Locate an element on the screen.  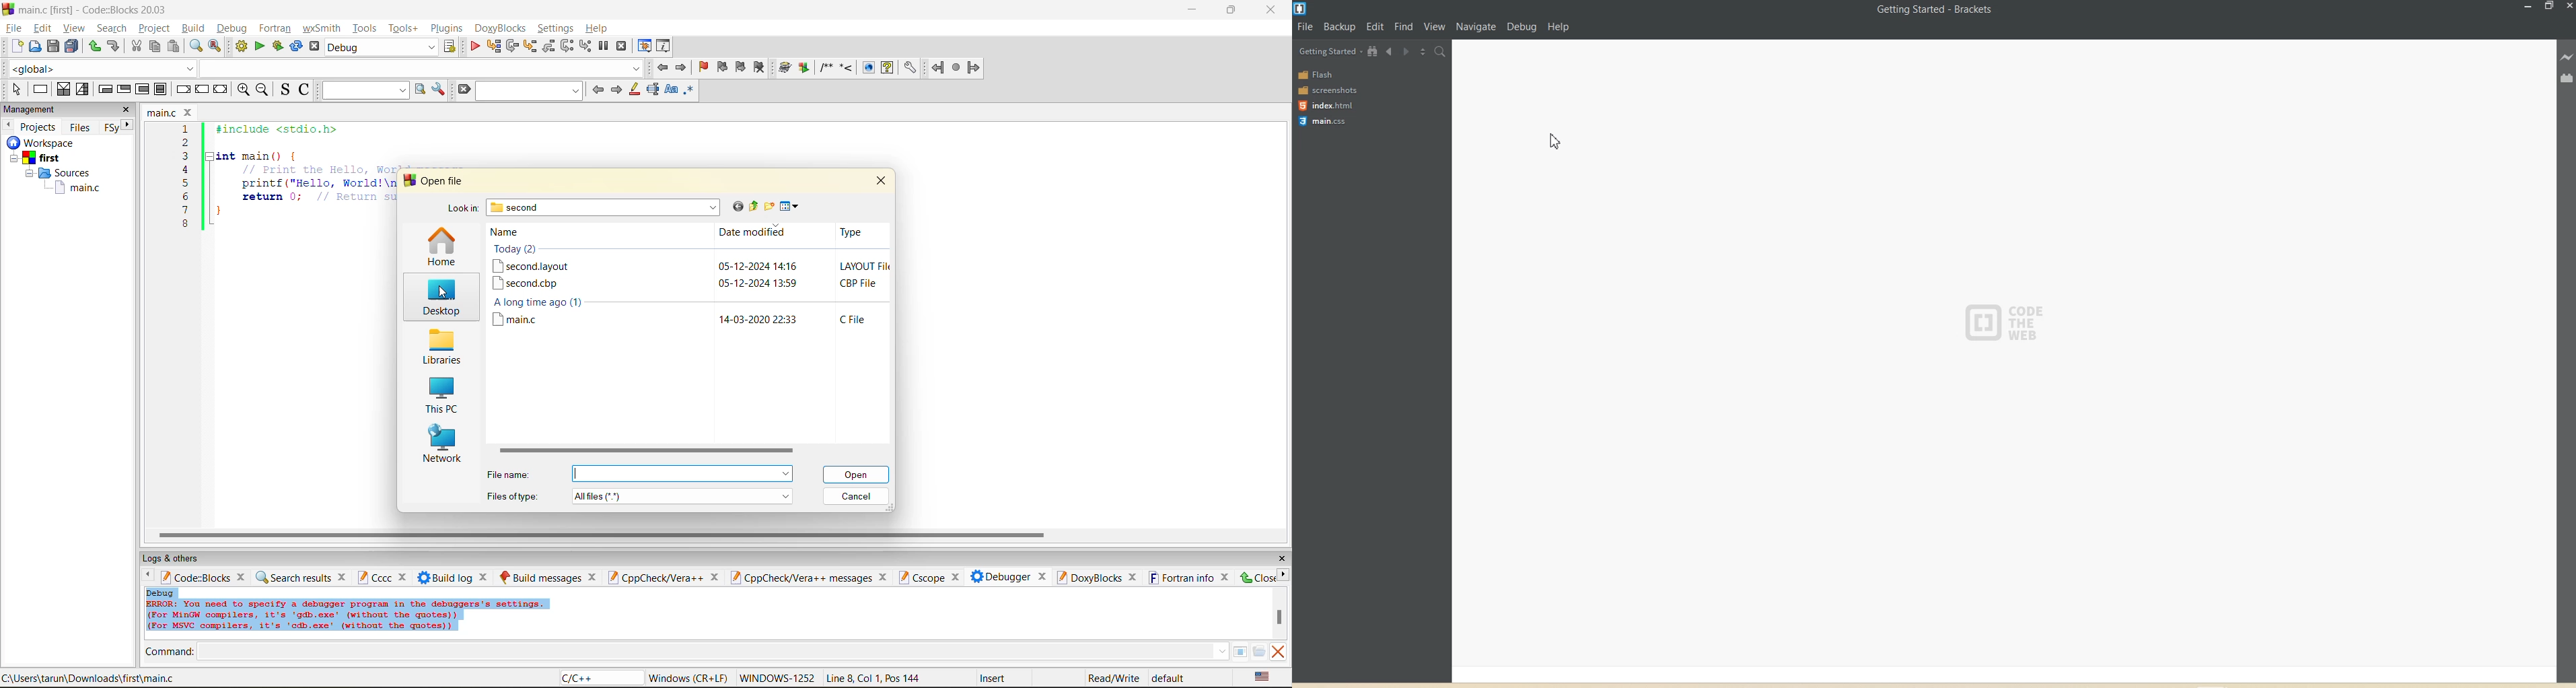
exit condition loop is located at coordinates (124, 90).